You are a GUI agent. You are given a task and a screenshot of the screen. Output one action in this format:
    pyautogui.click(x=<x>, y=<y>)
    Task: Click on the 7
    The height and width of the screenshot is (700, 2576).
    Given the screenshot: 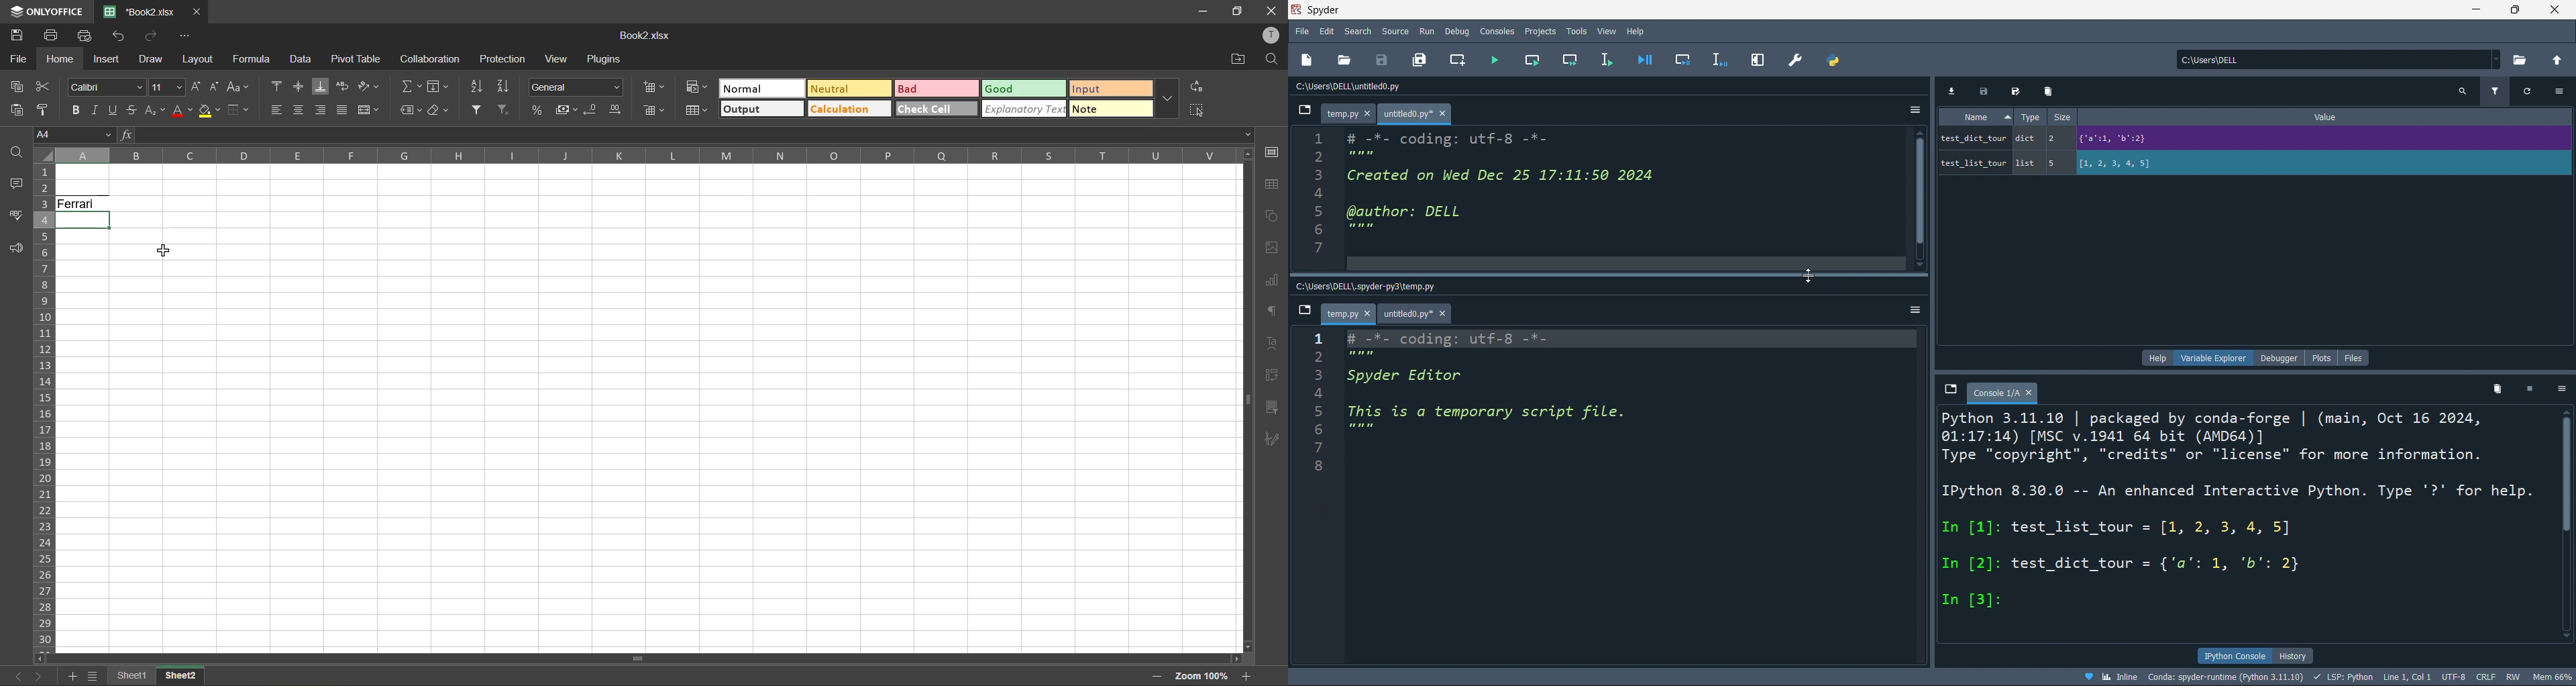 What is the action you would take?
    pyautogui.click(x=1342, y=445)
    